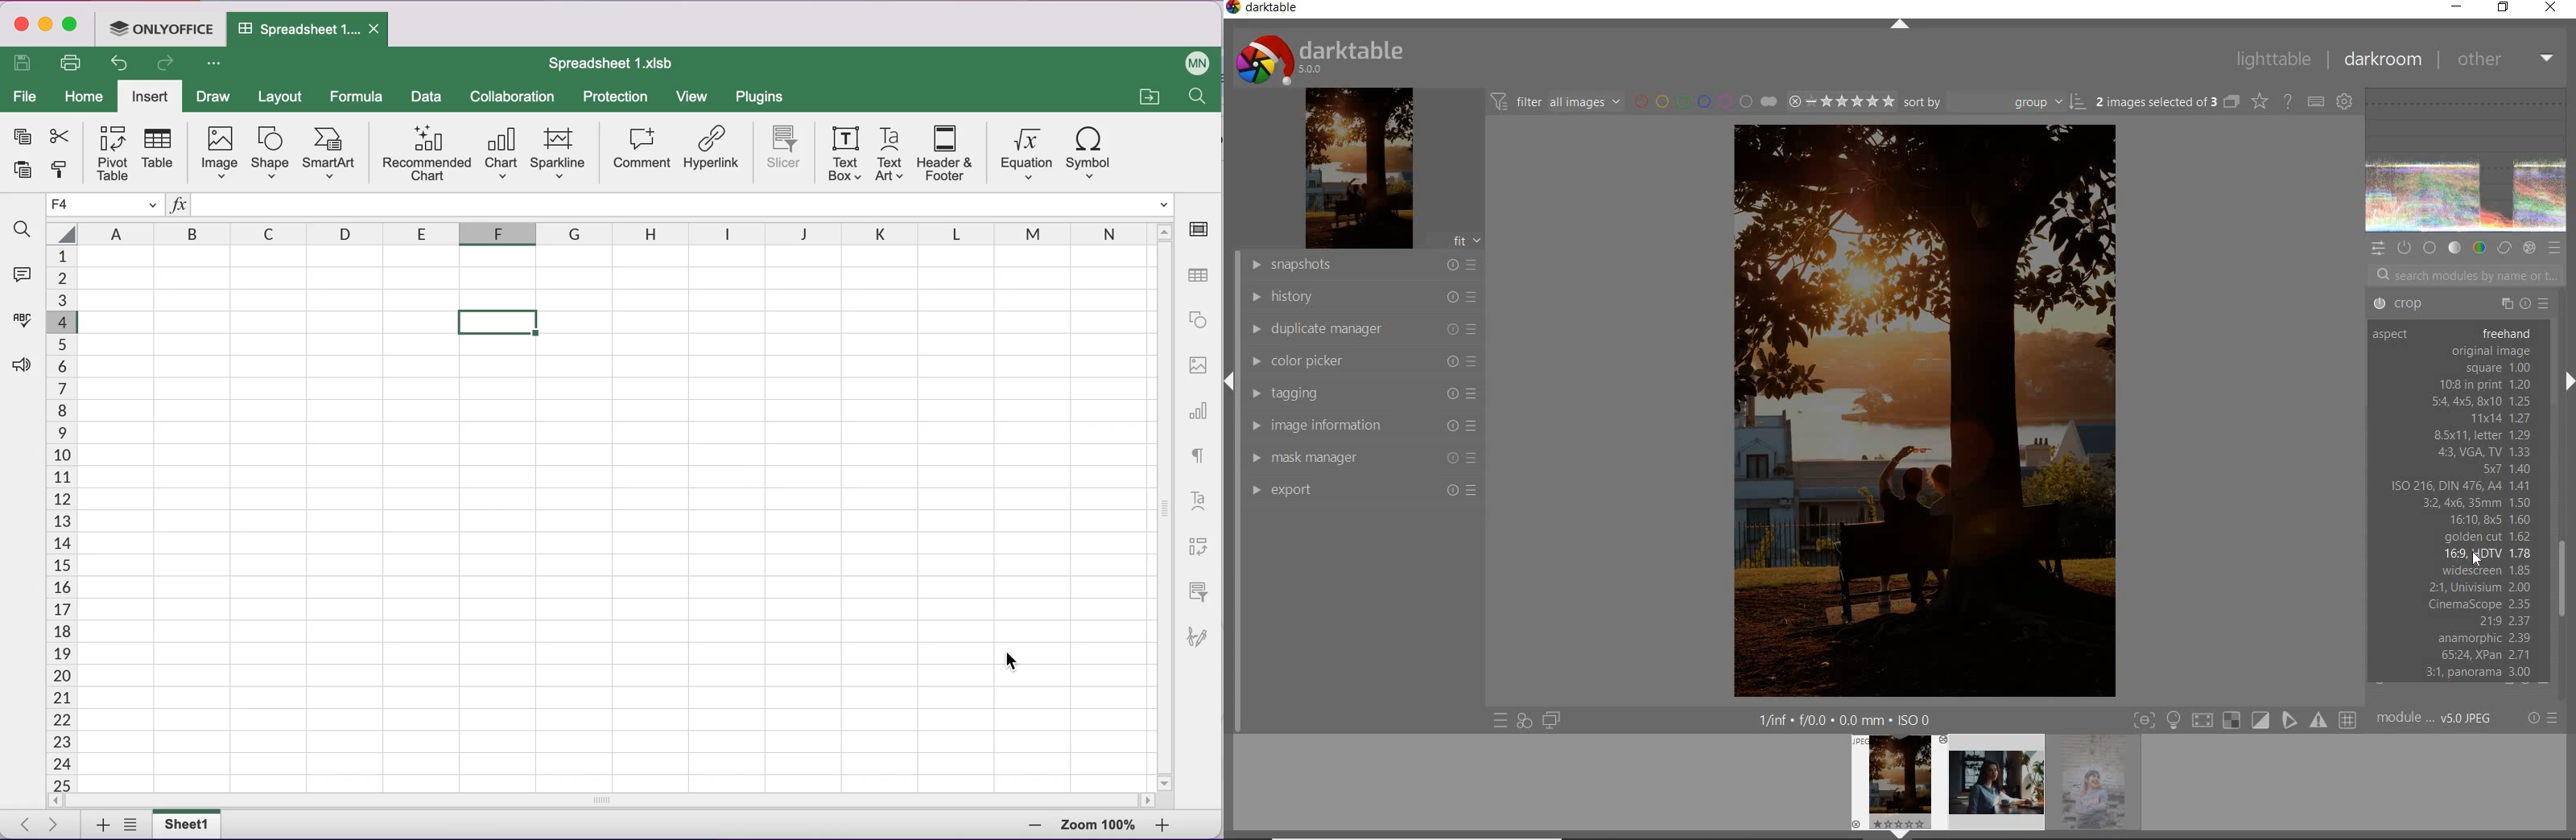 This screenshot has width=2576, height=840. I want to click on define keyboard shortcut, so click(2315, 101).